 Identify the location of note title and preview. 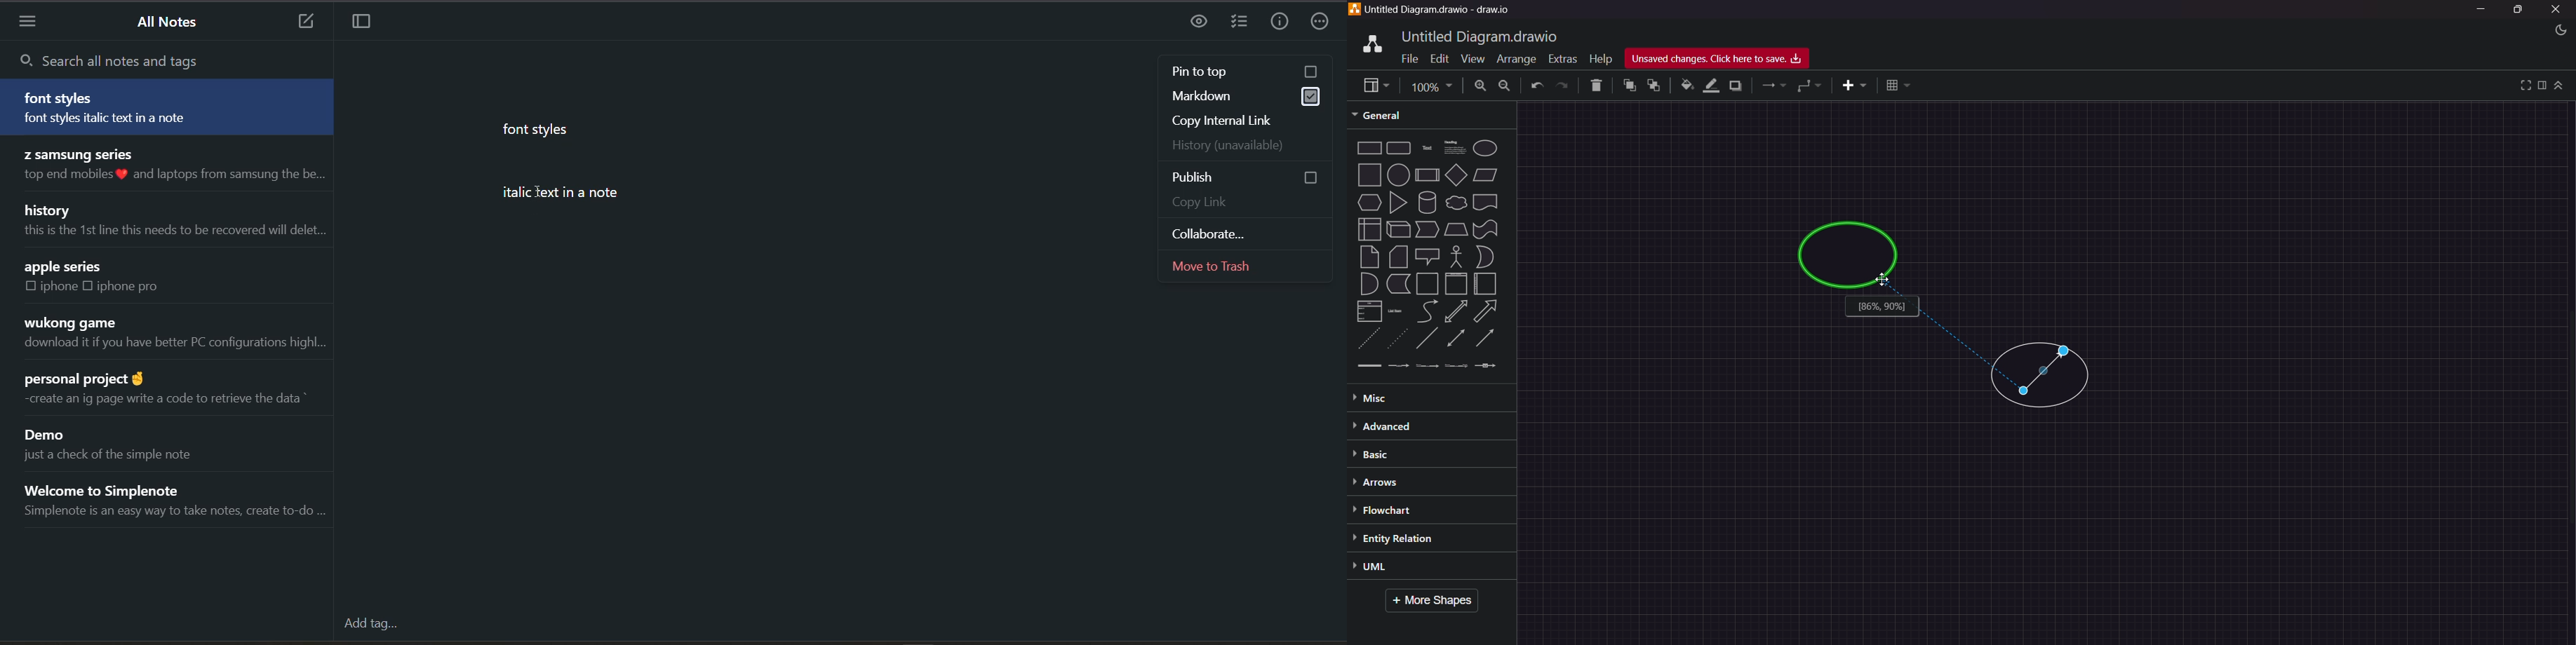
(171, 334).